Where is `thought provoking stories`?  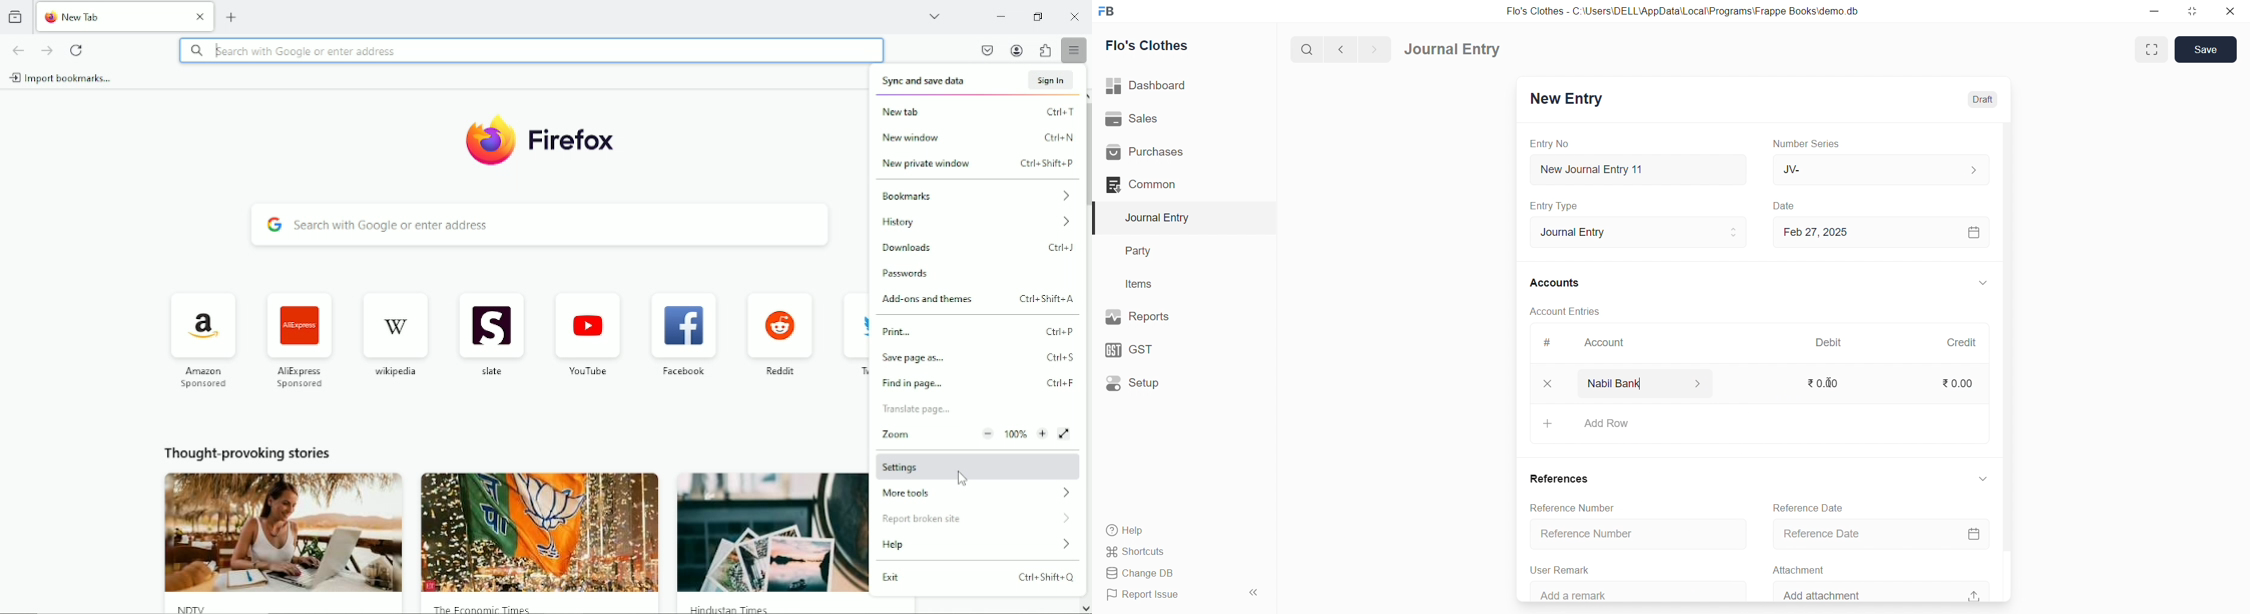 thought provoking stories is located at coordinates (245, 451).